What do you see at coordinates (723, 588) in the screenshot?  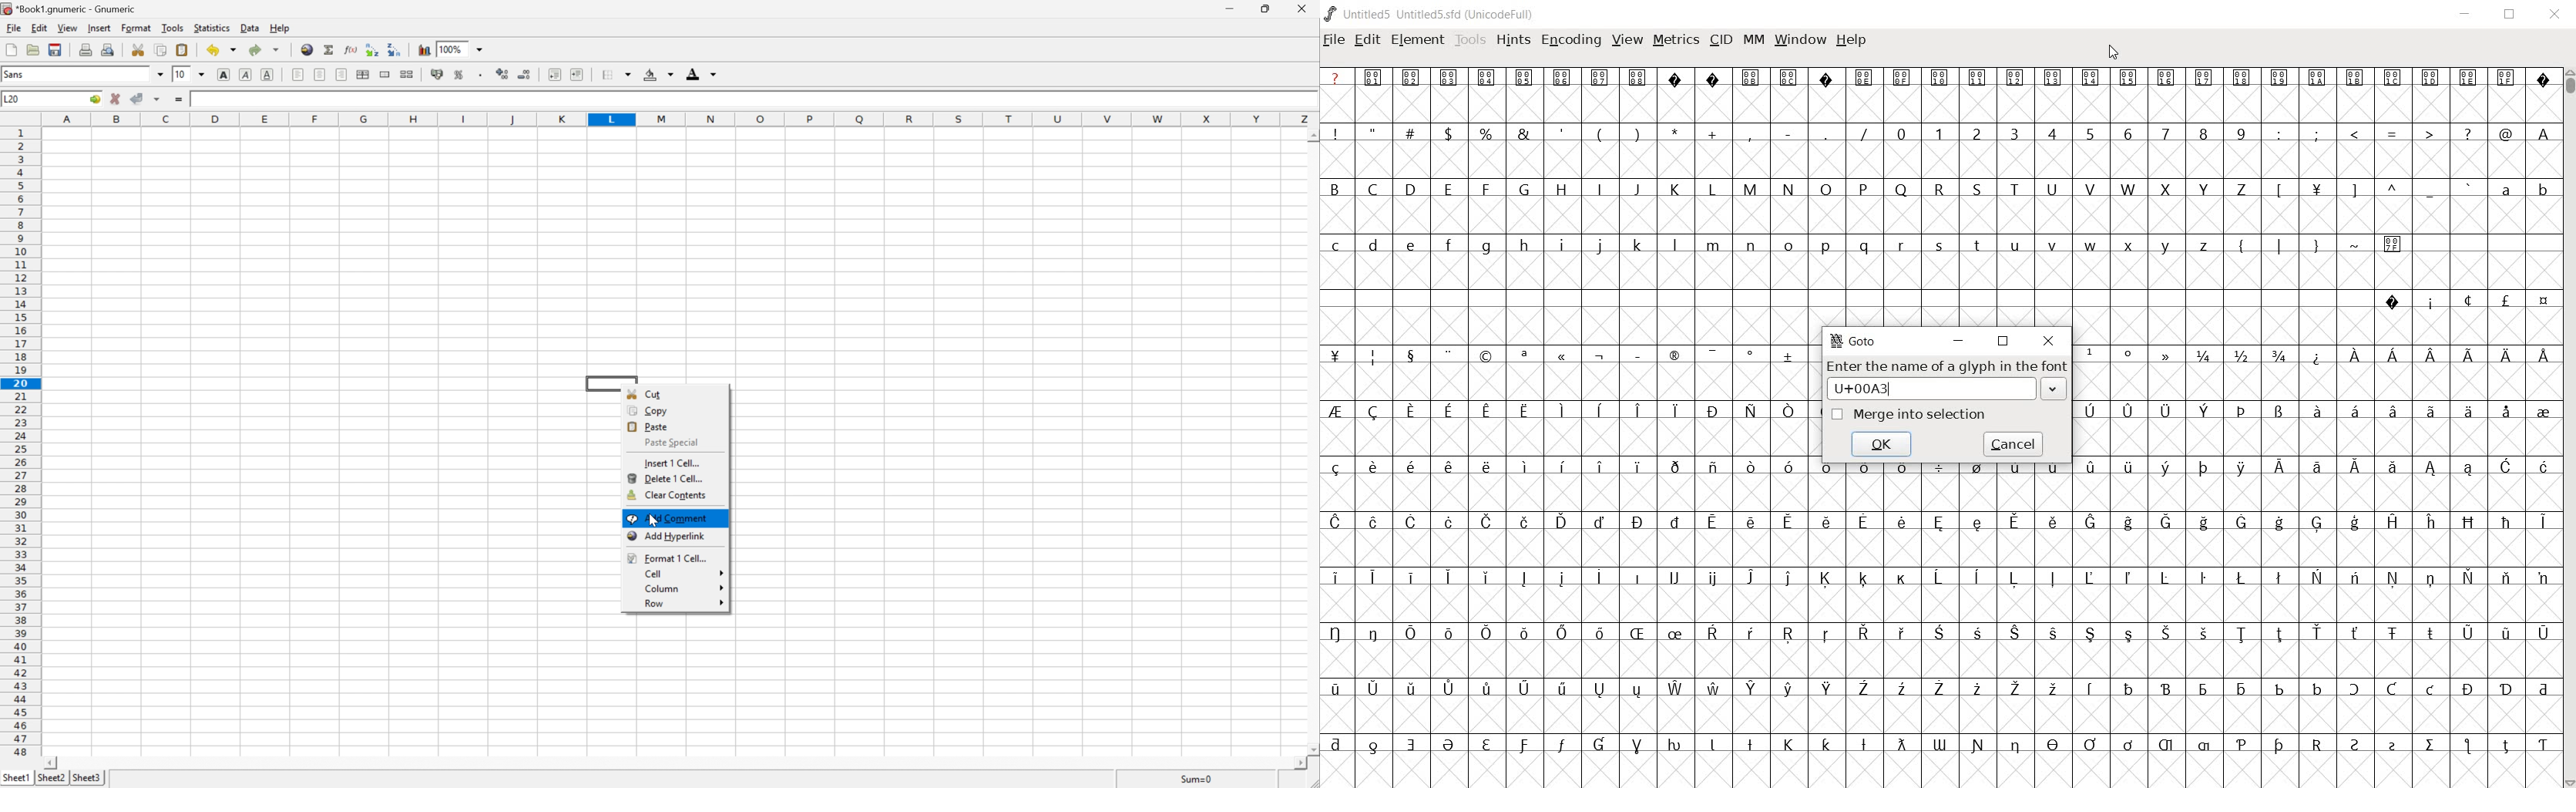 I see `Drop Down` at bounding box center [723, 588].